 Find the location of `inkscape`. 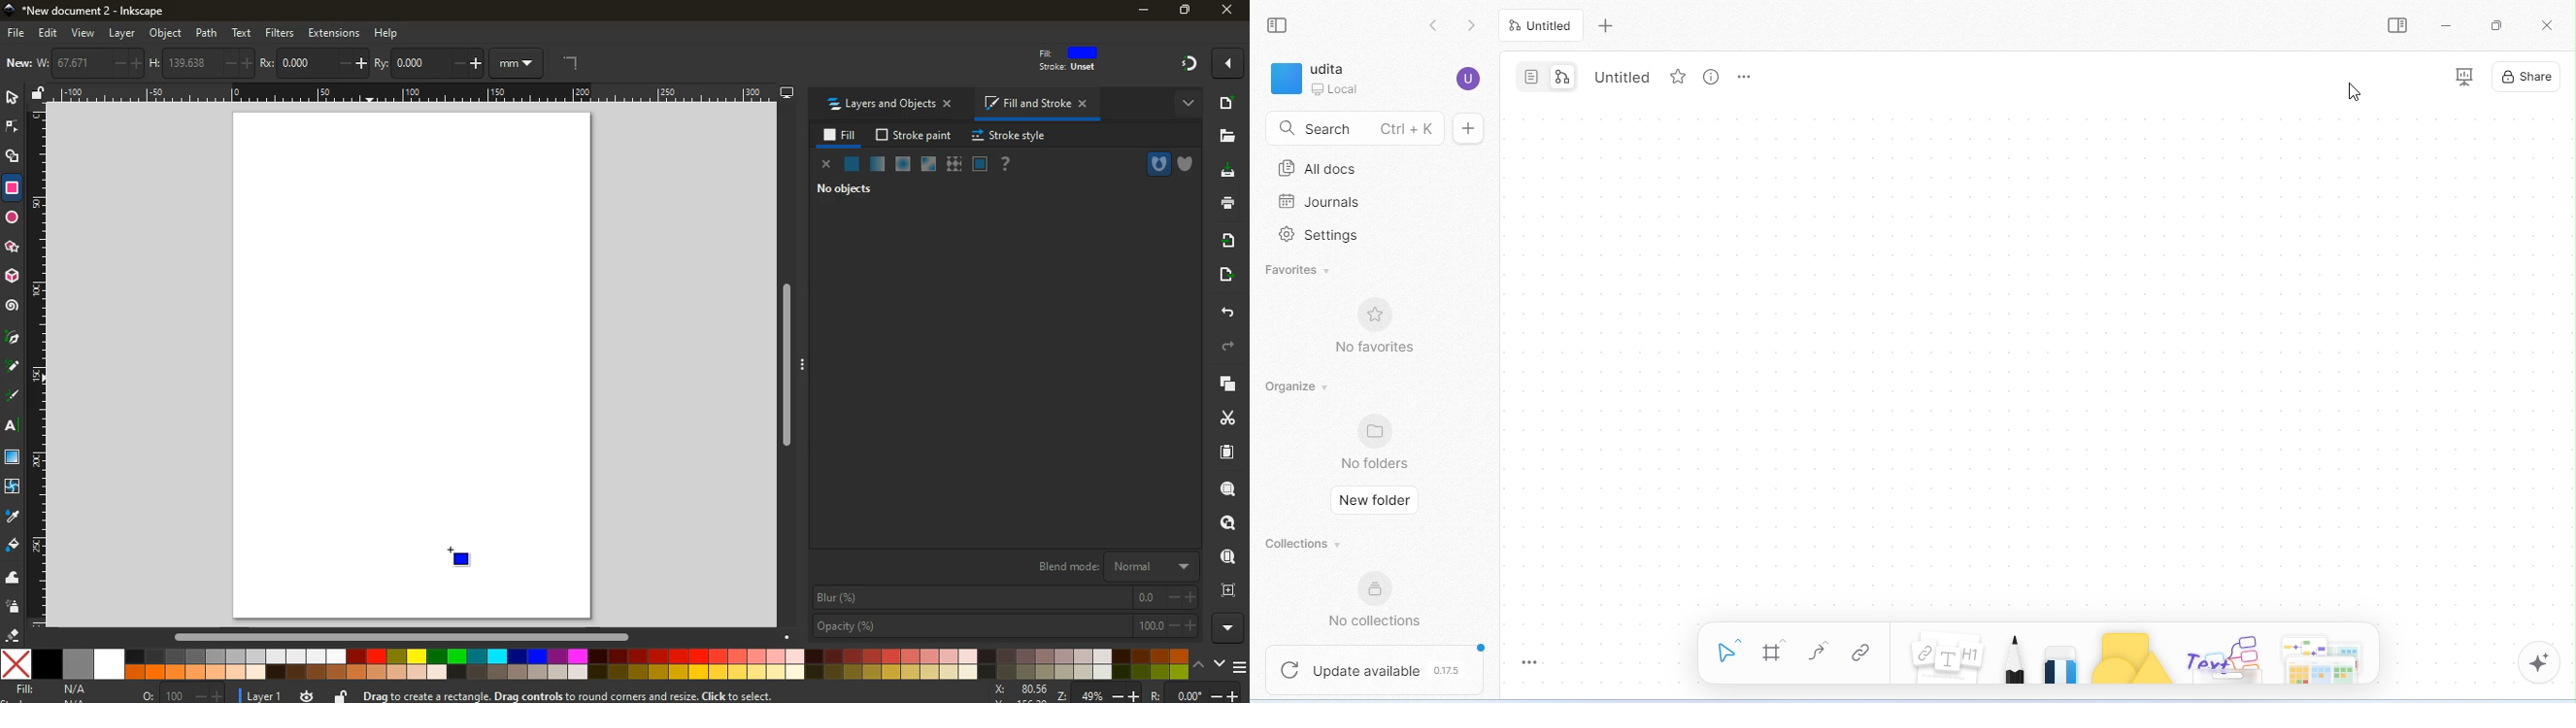

inkscape is located at coordinates (88, 9).